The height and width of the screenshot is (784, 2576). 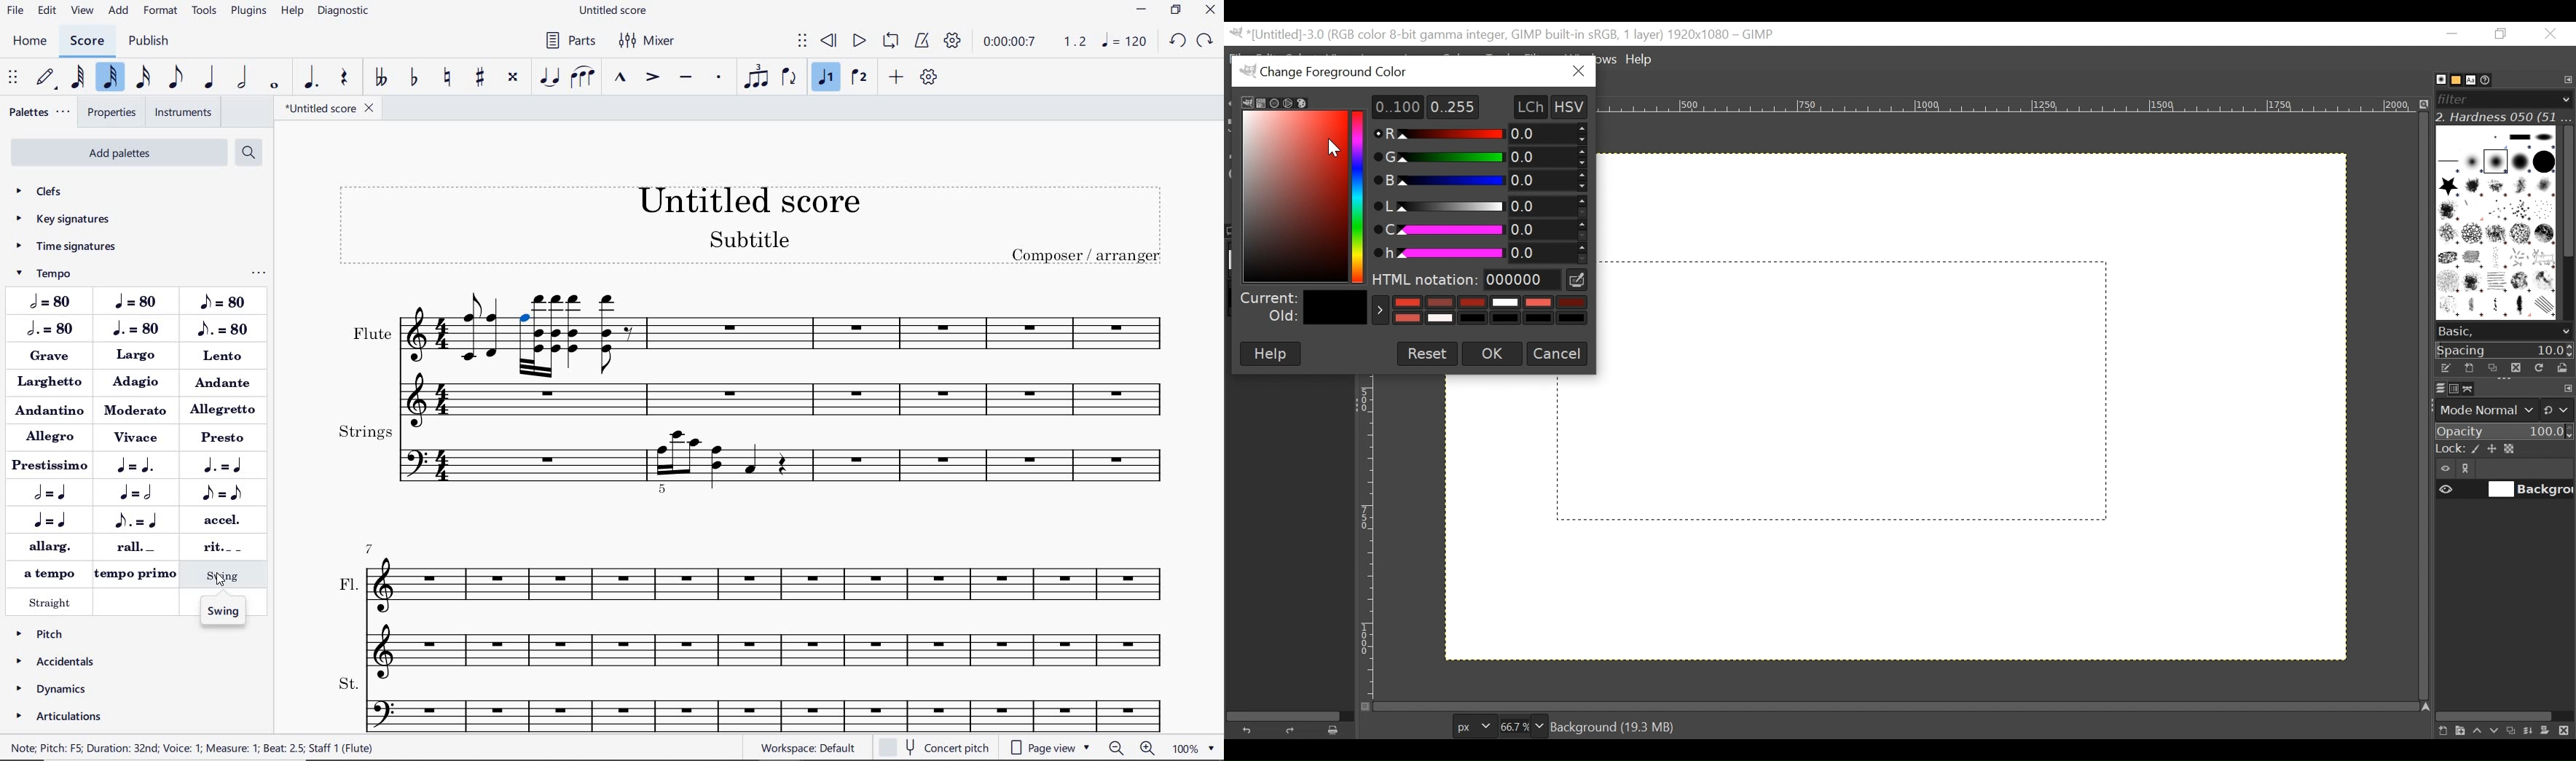 What do you see at coordinates (71, 245) in the screenshot?
I see `time signatures` at bounding box center [71, 245].